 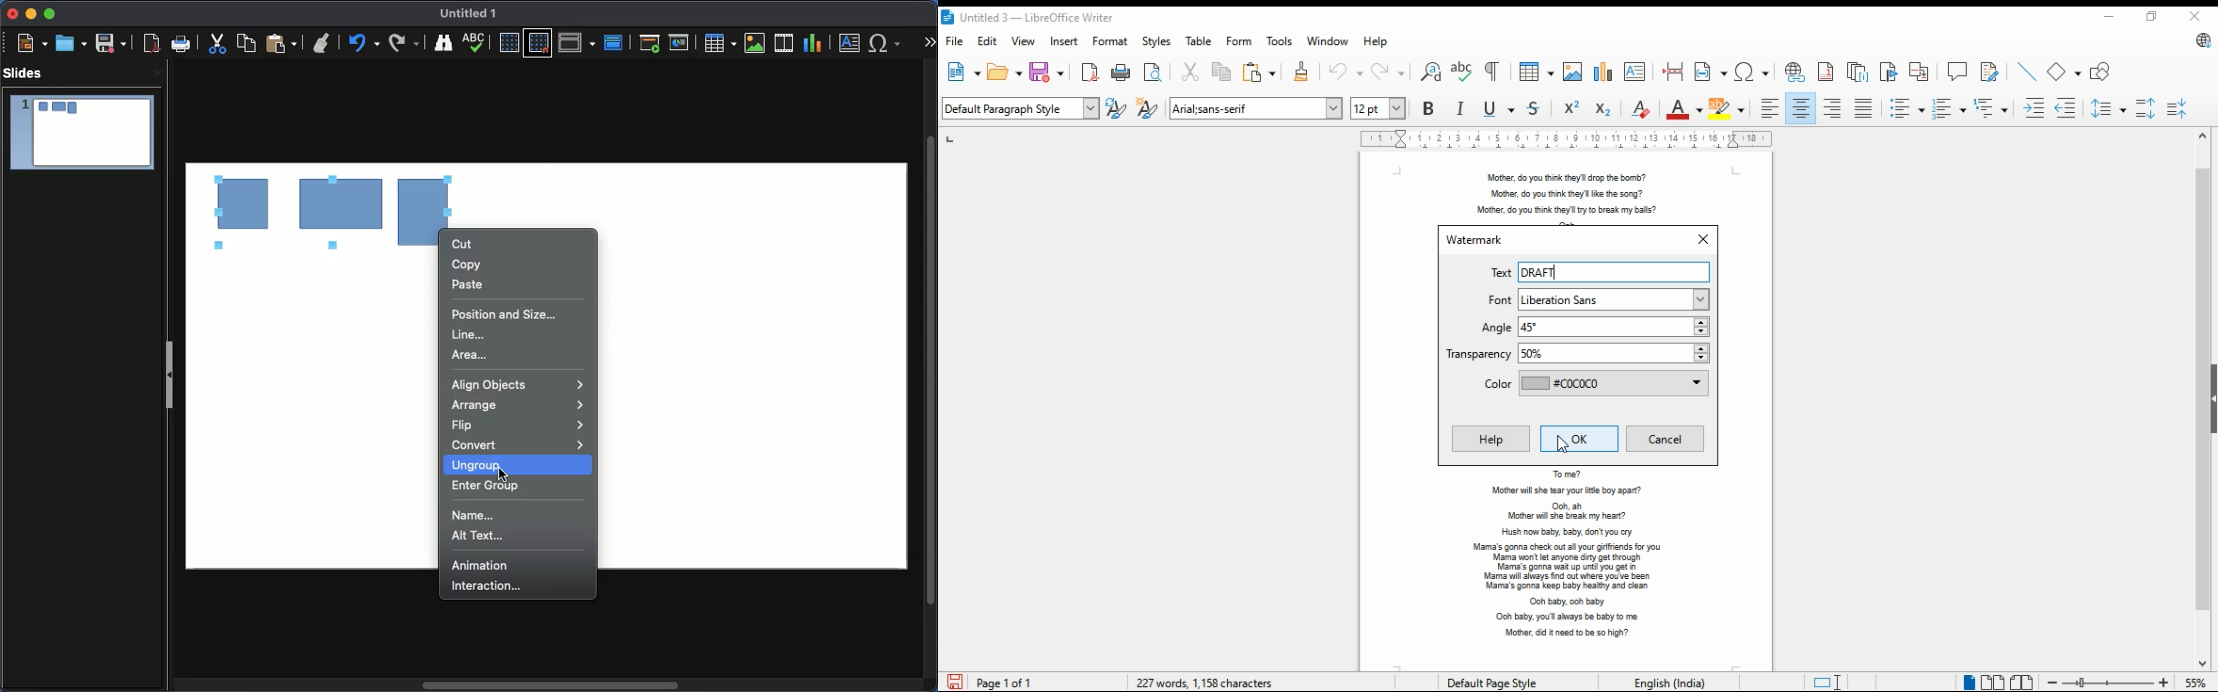 What do you see at coordinates (2100, 72) in the screenshot?
I see `show draw functions` at bounding box center [2100, 72].